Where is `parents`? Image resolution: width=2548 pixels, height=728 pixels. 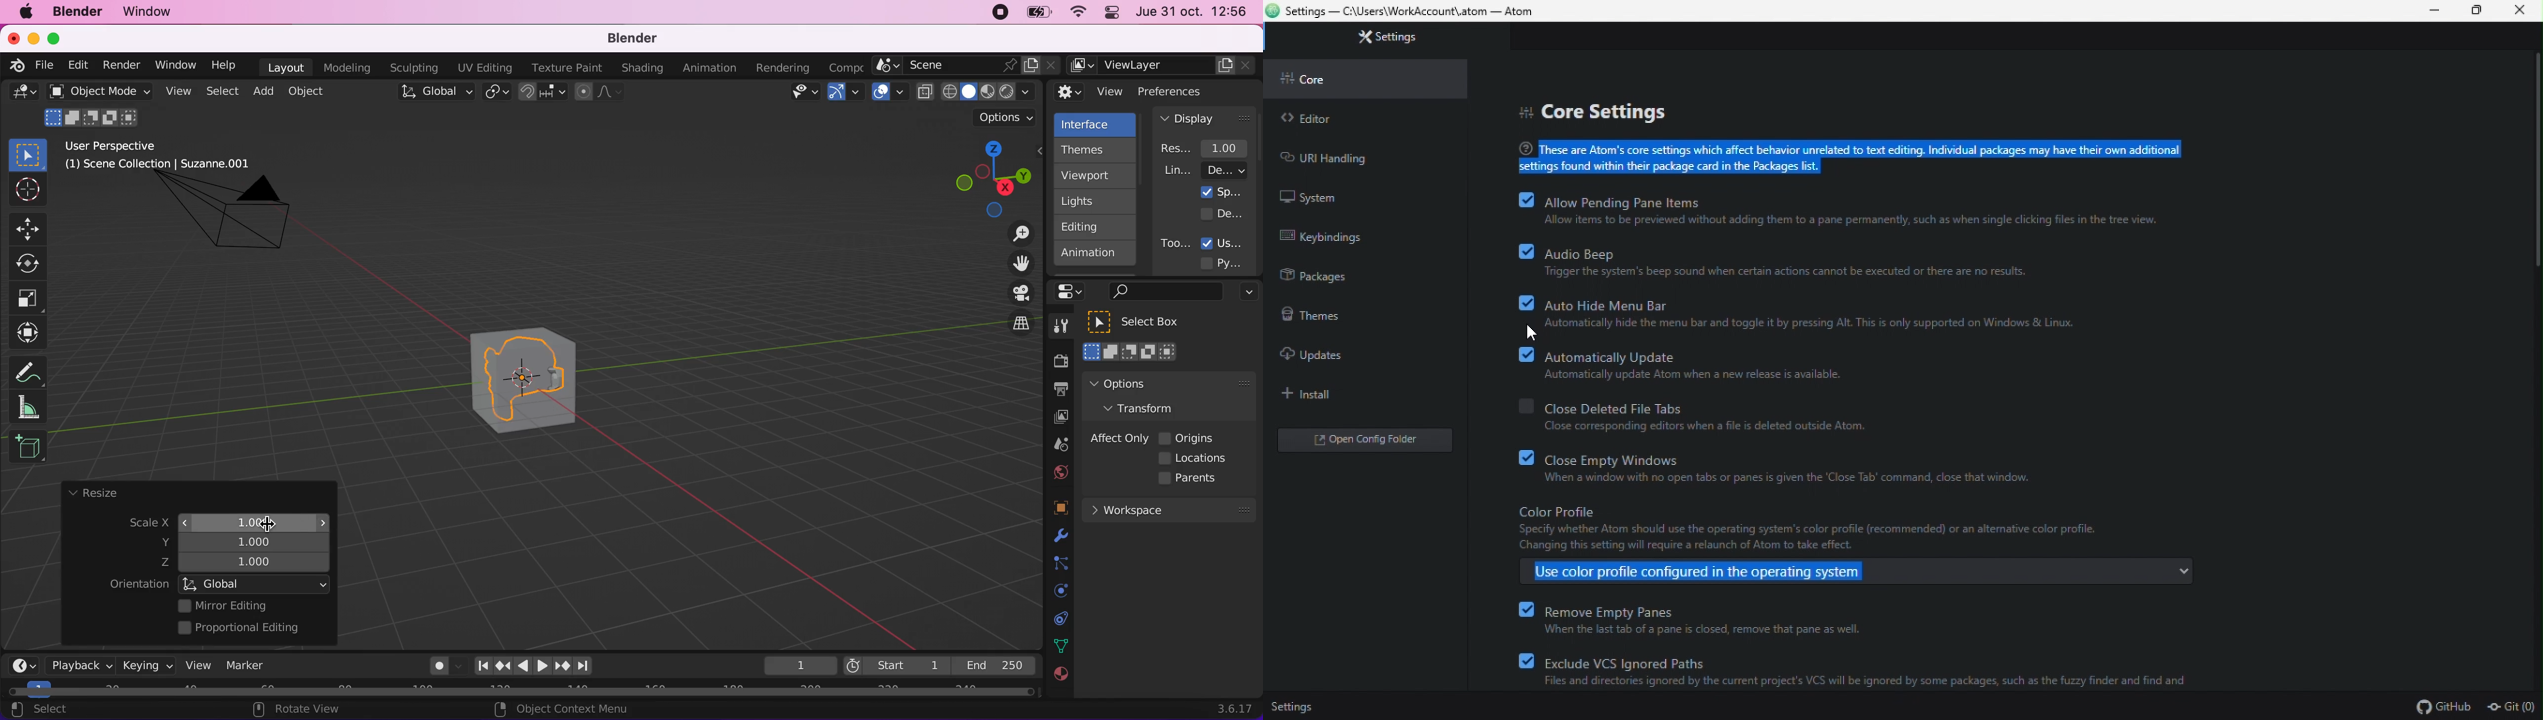
parents is located at coordinates (1193, 479).